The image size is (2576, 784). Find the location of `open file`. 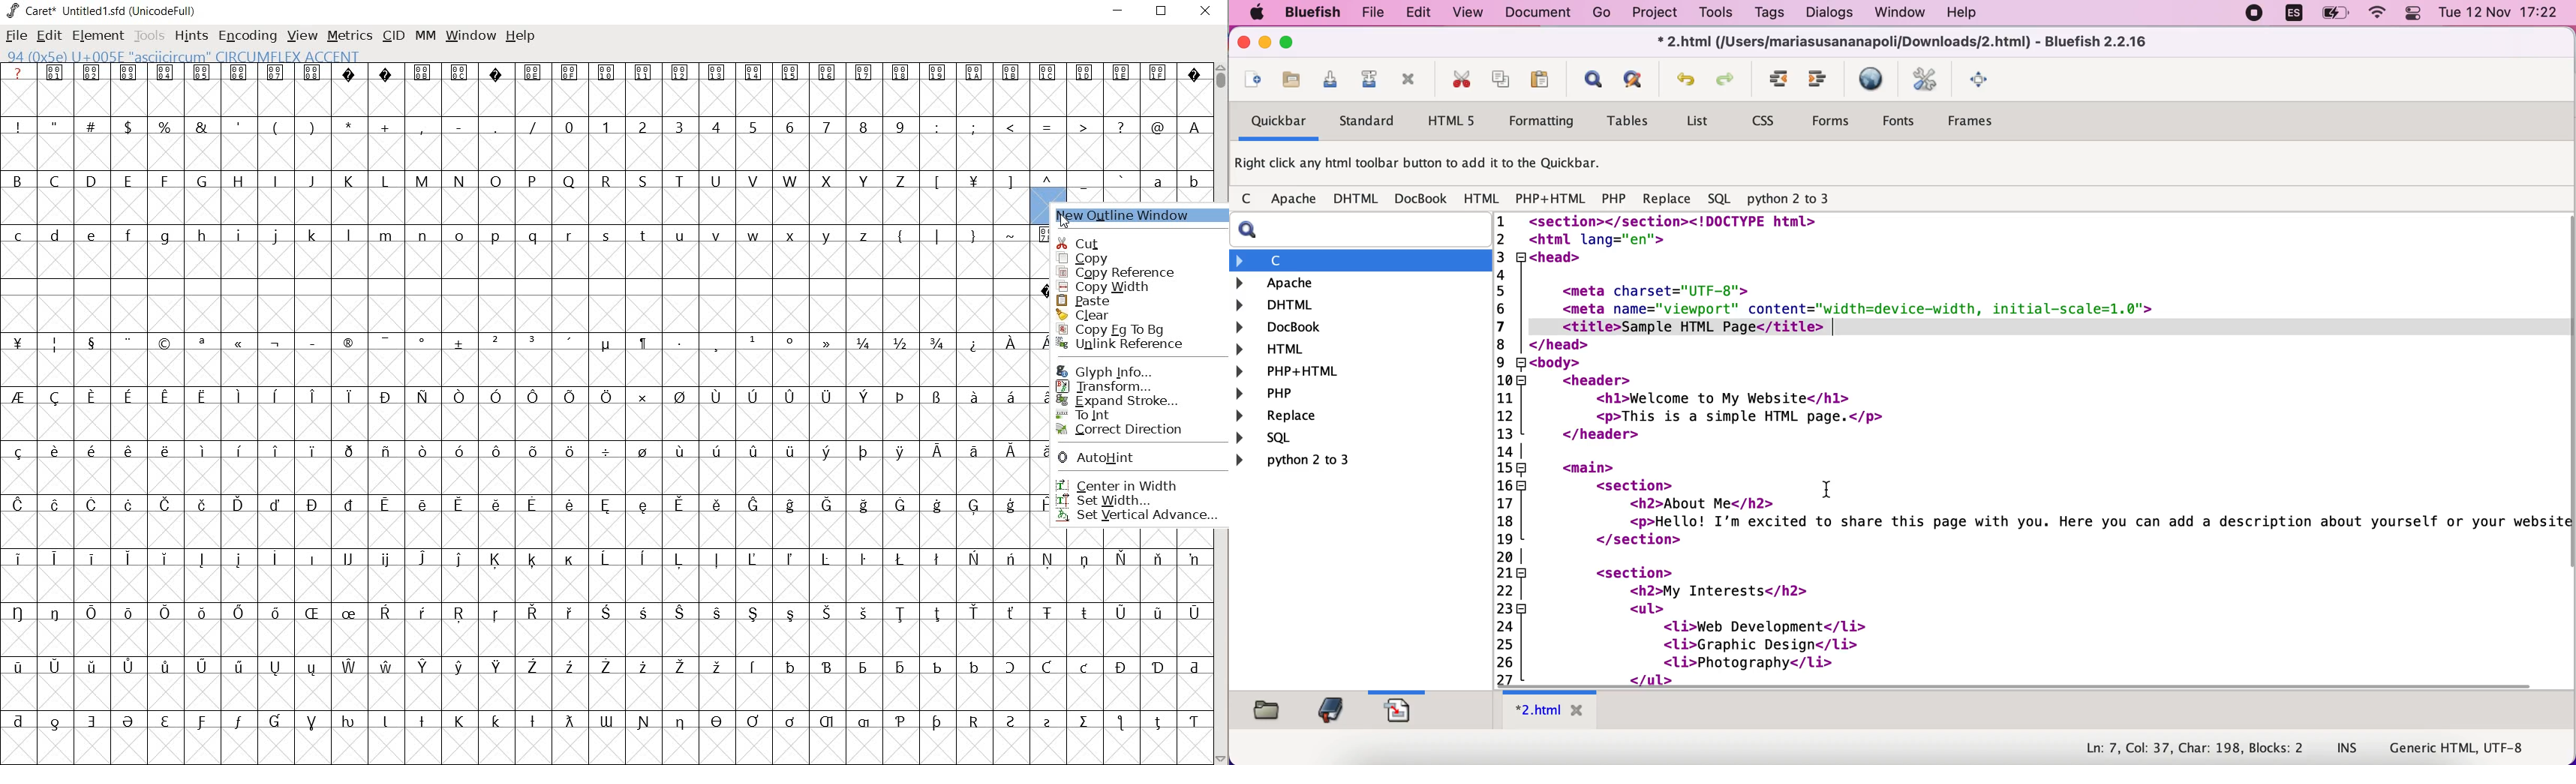

open file is located at coordinates (1291, 80).